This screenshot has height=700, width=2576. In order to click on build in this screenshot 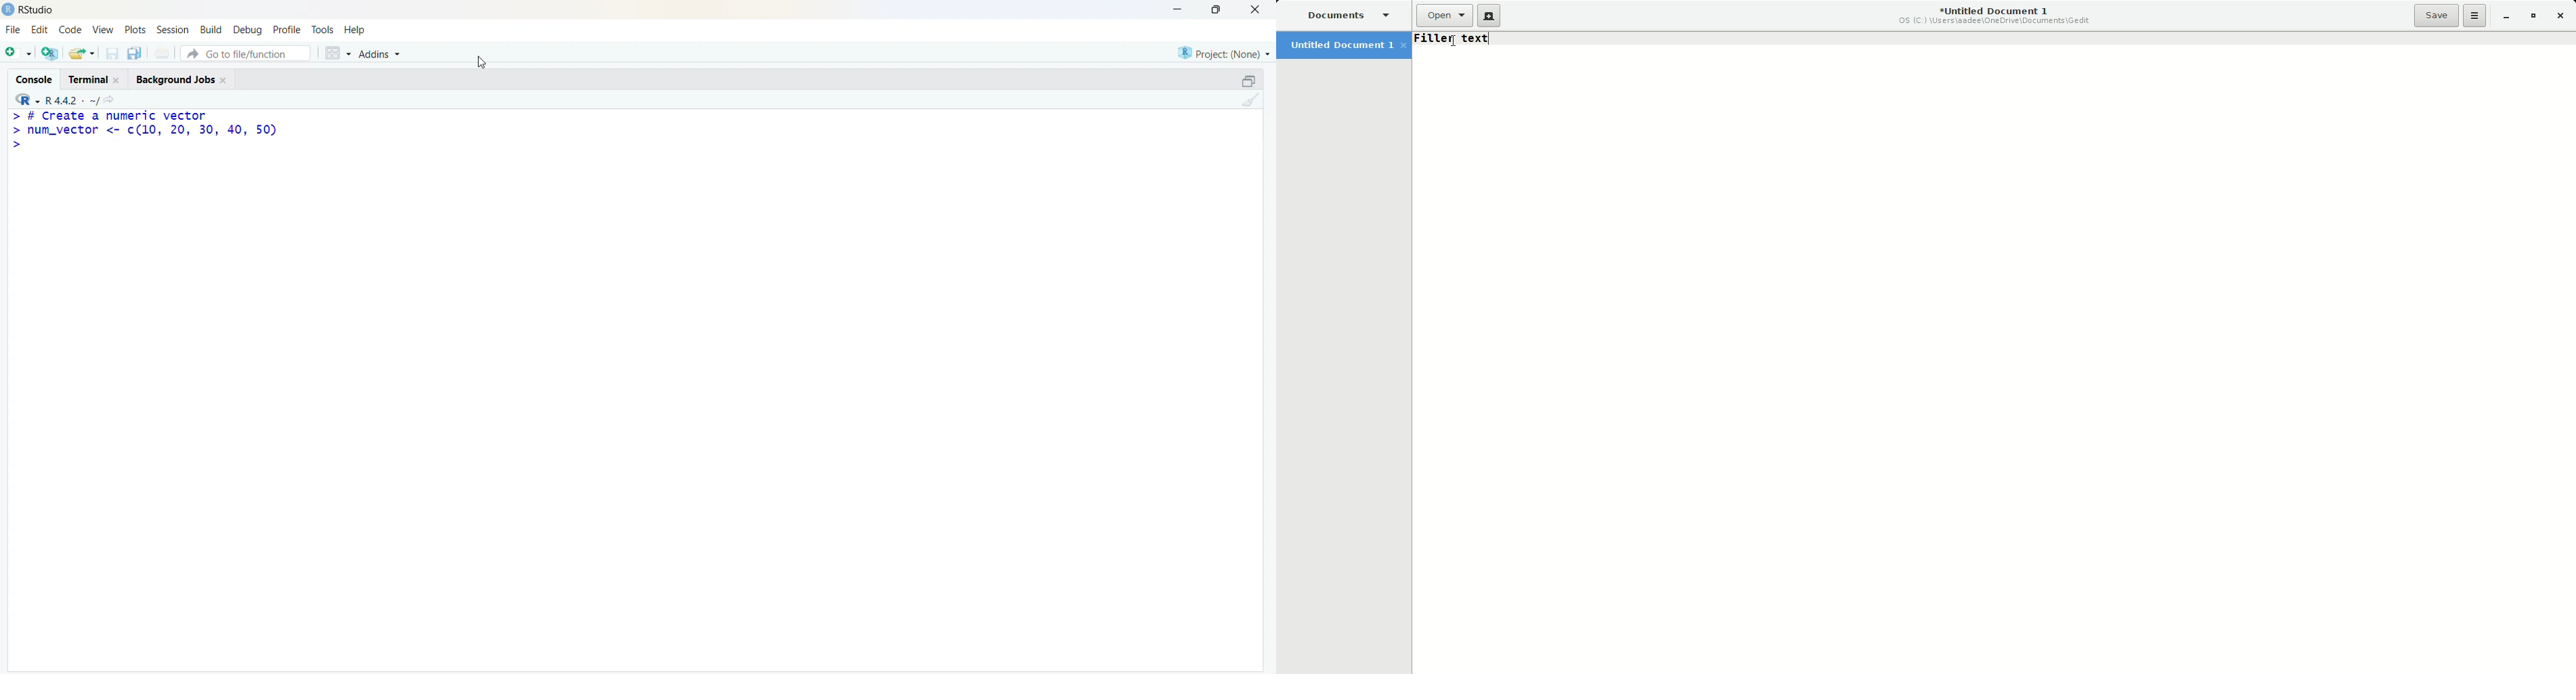, I will do `click(211, 29)`.